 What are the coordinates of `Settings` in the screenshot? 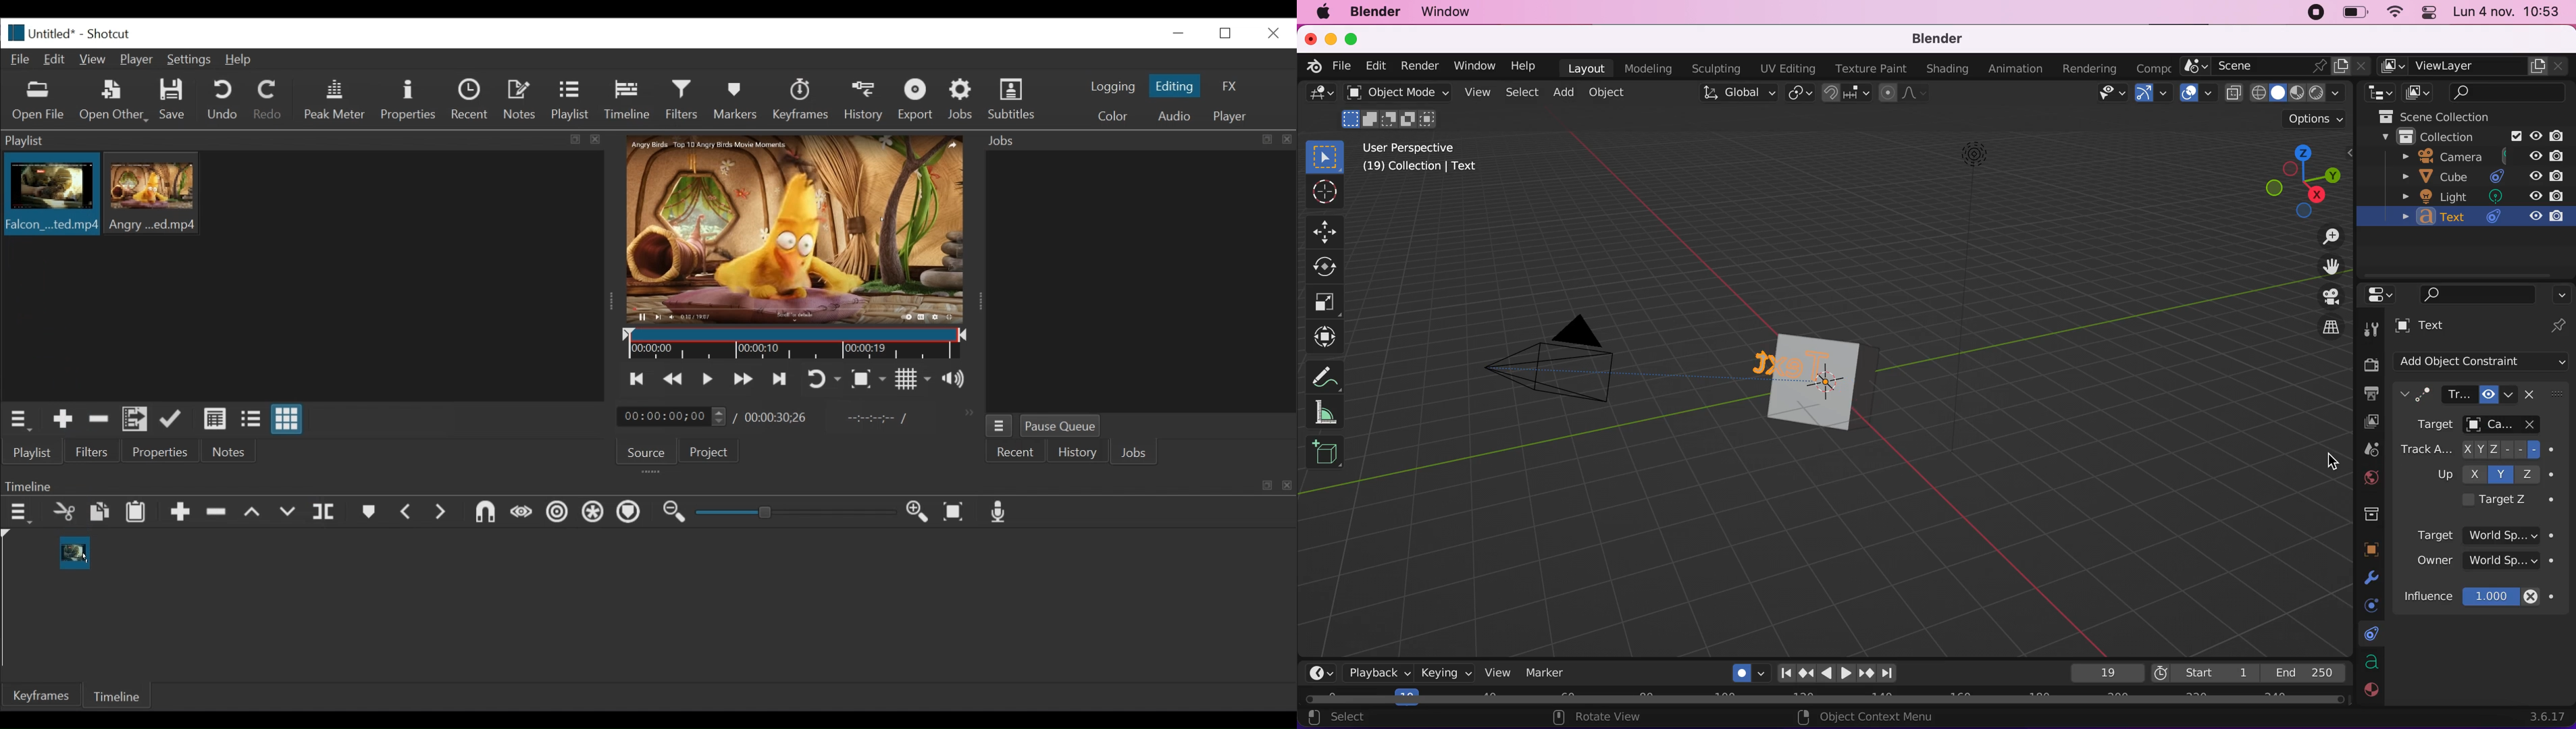 It's located at (192, 61).